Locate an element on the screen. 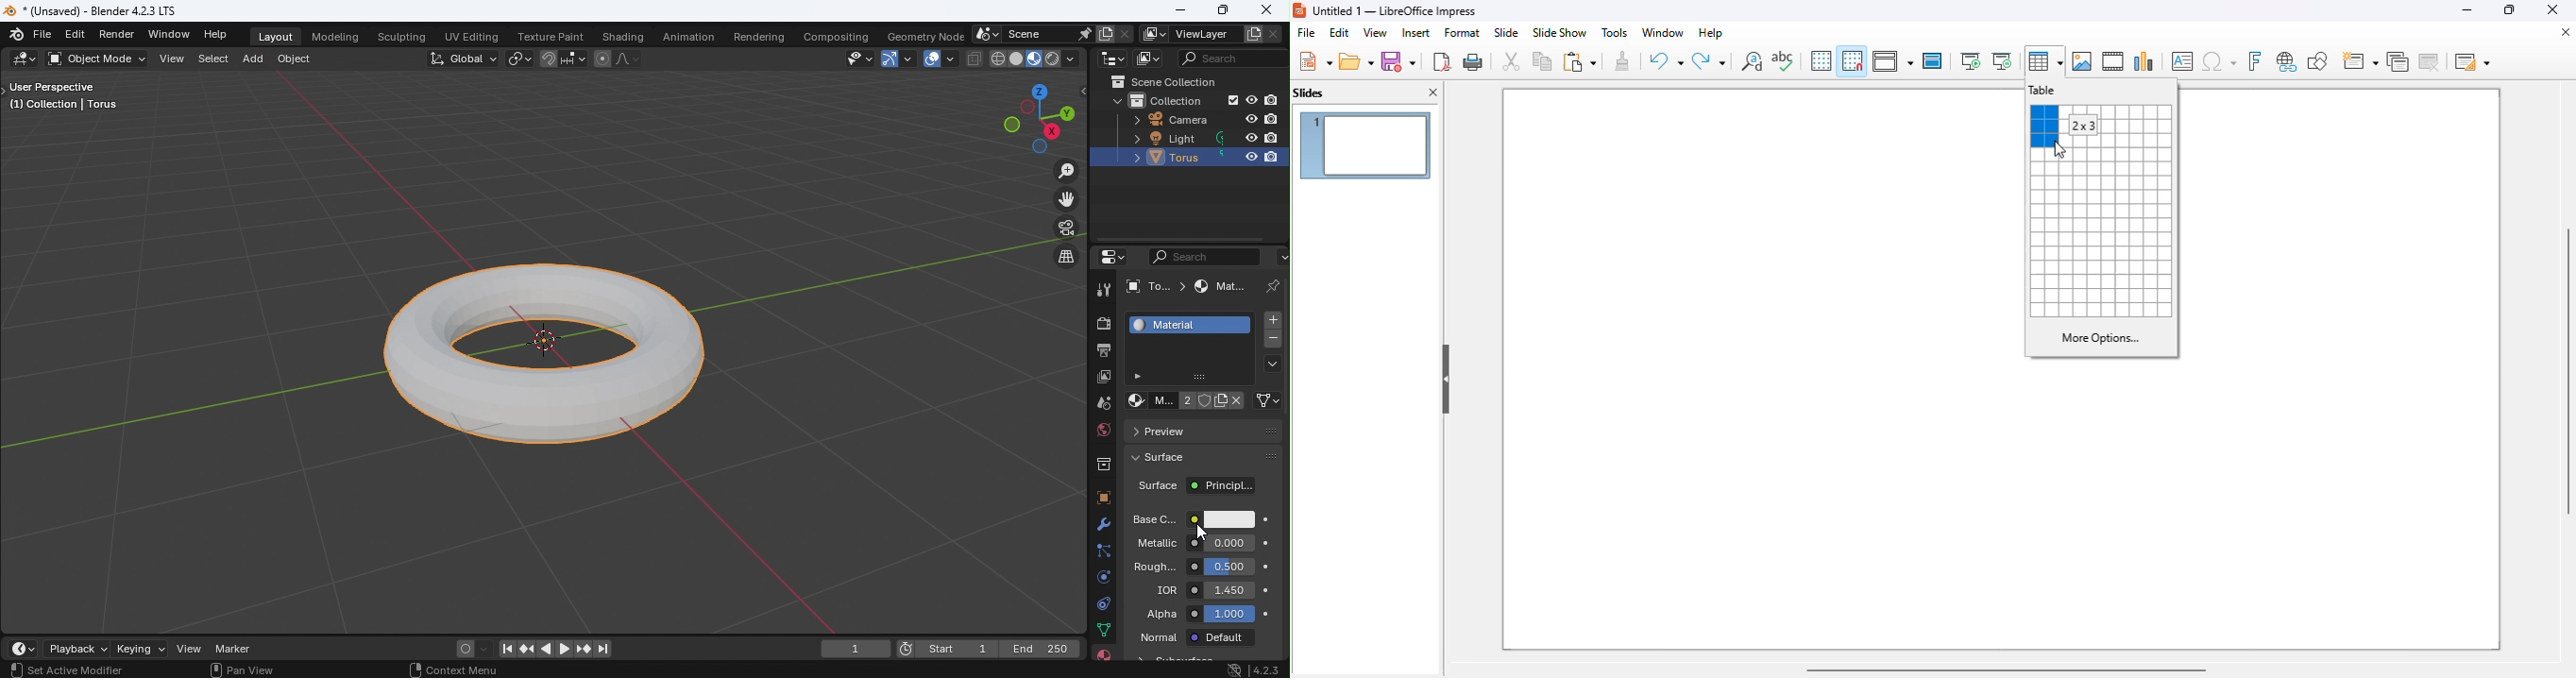 This screenshot has width=2576, height=700. Scene collection is located at coordinates (1158, 82).